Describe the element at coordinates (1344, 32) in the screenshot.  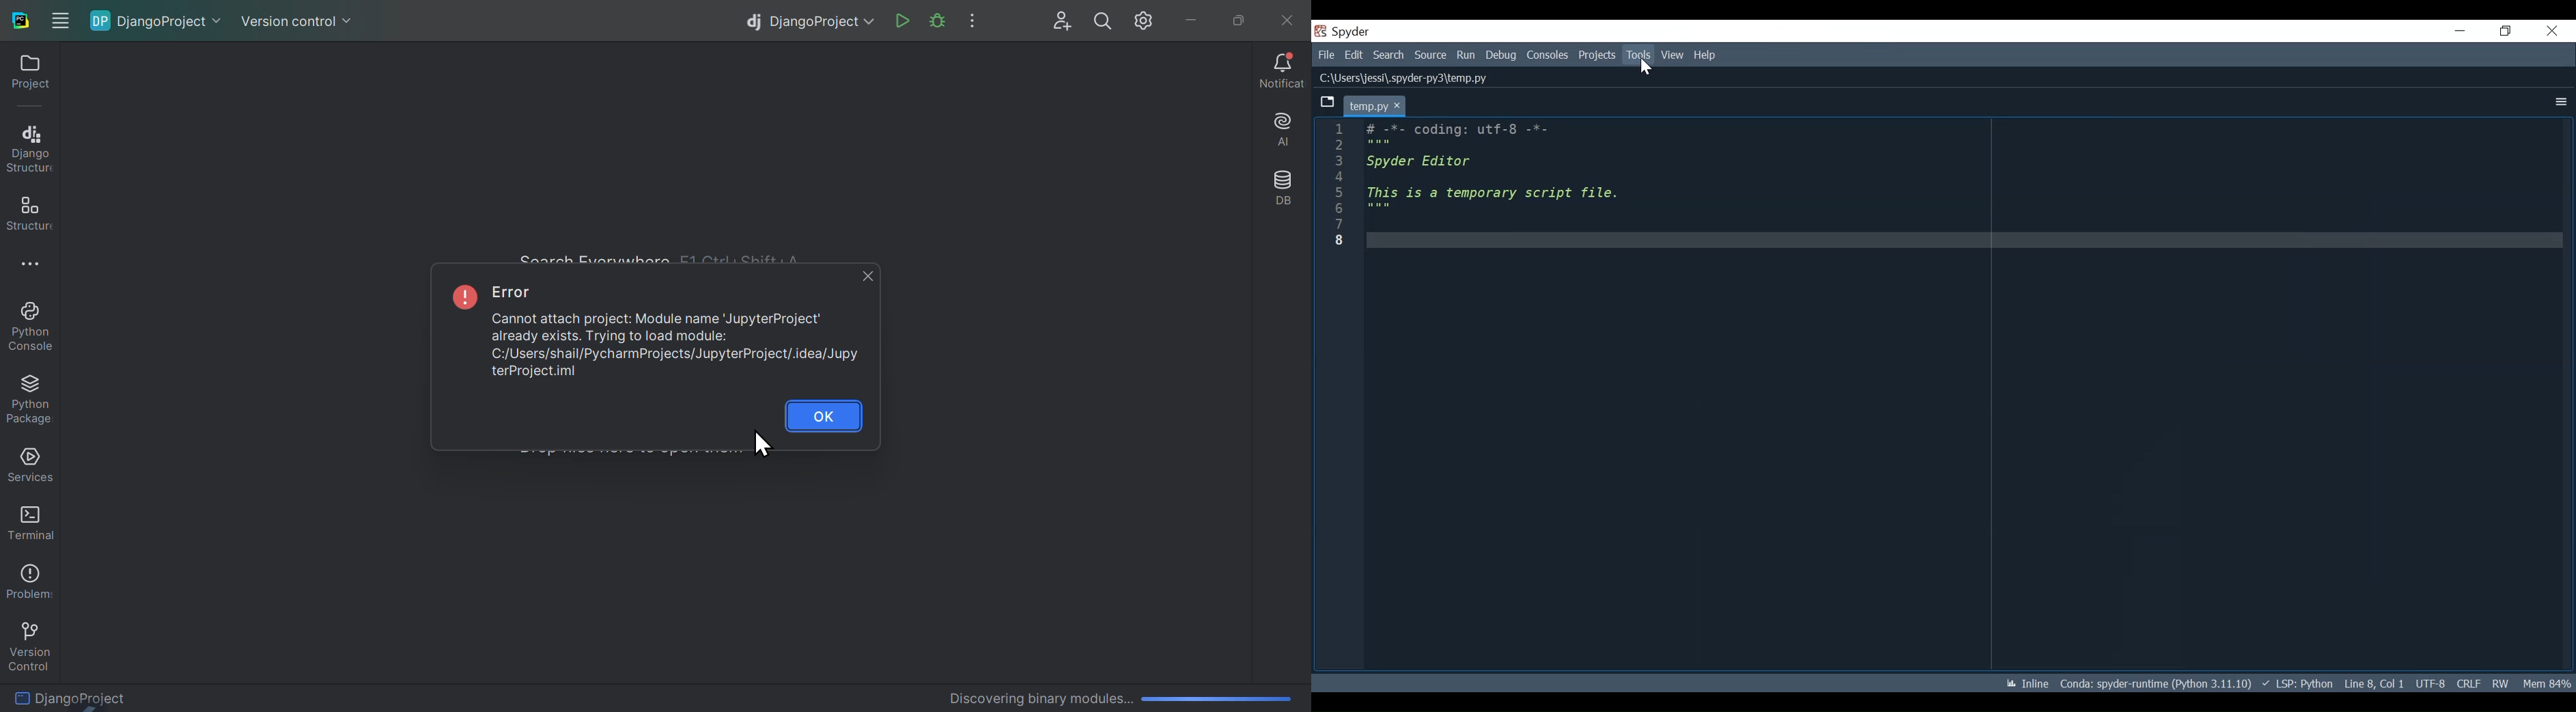
I see `Spyder Desktop Icon` at that location.